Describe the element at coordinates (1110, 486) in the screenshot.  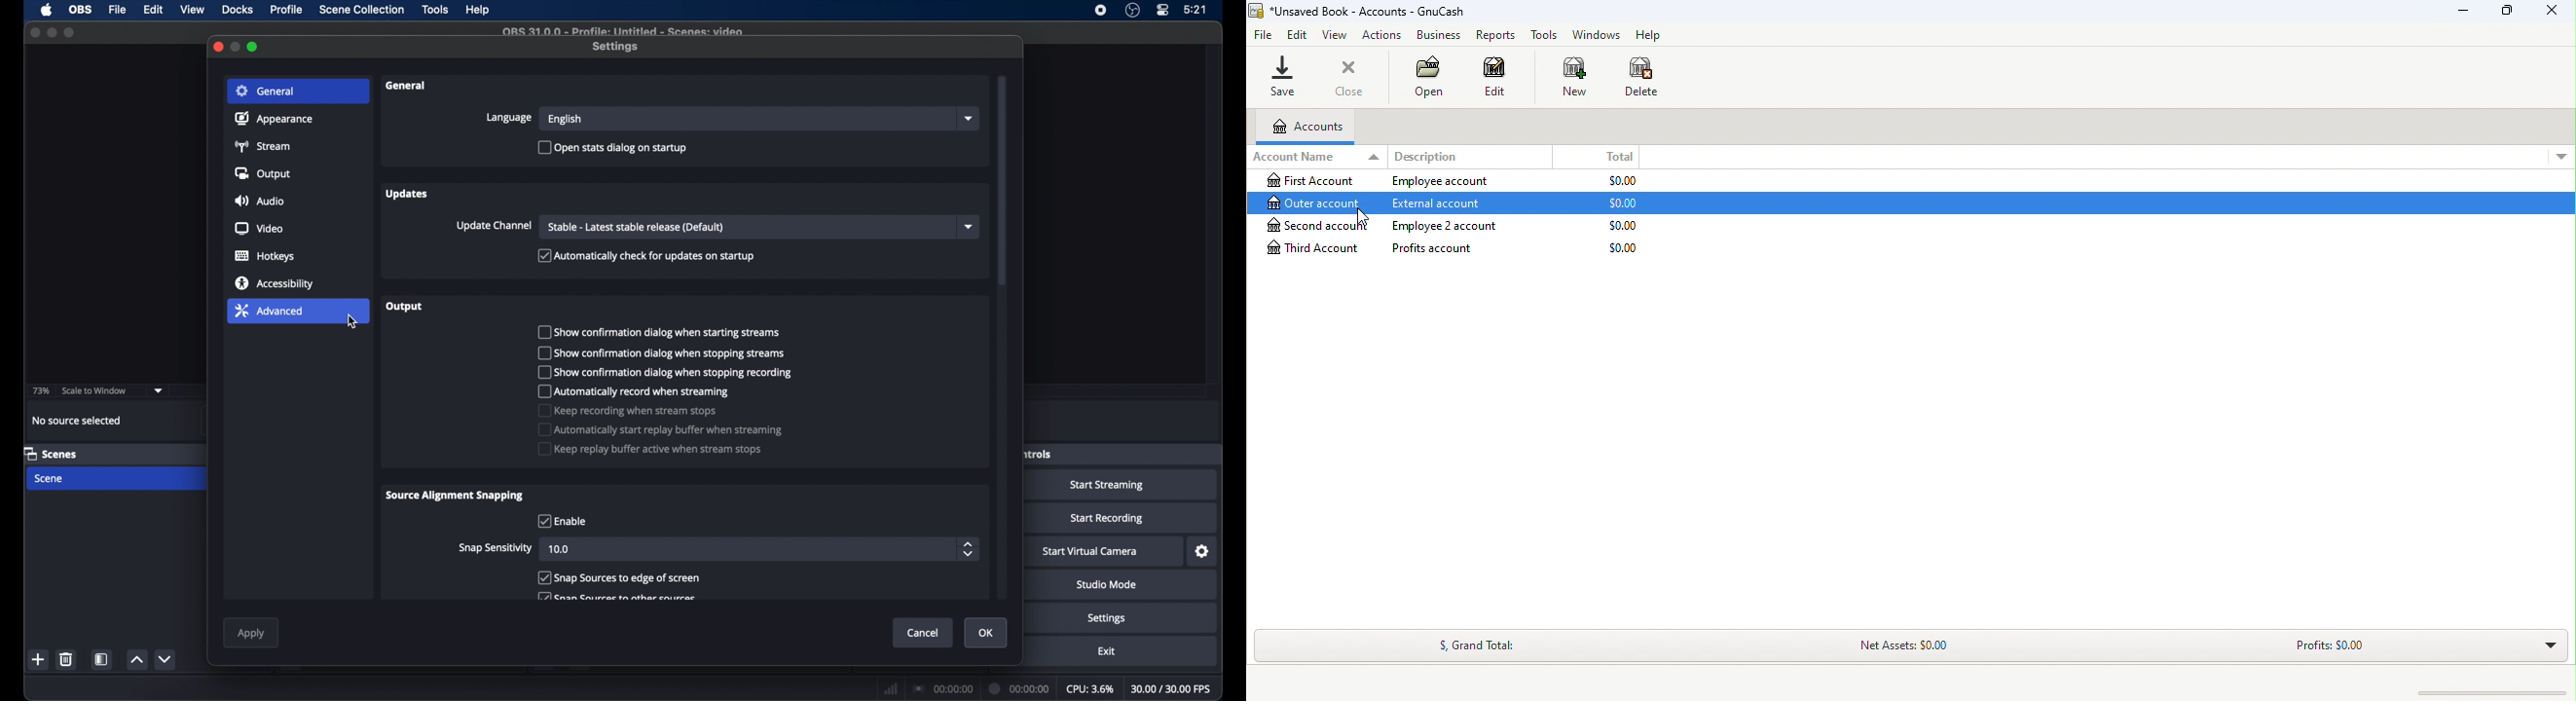
I see `start streaming` at that location.